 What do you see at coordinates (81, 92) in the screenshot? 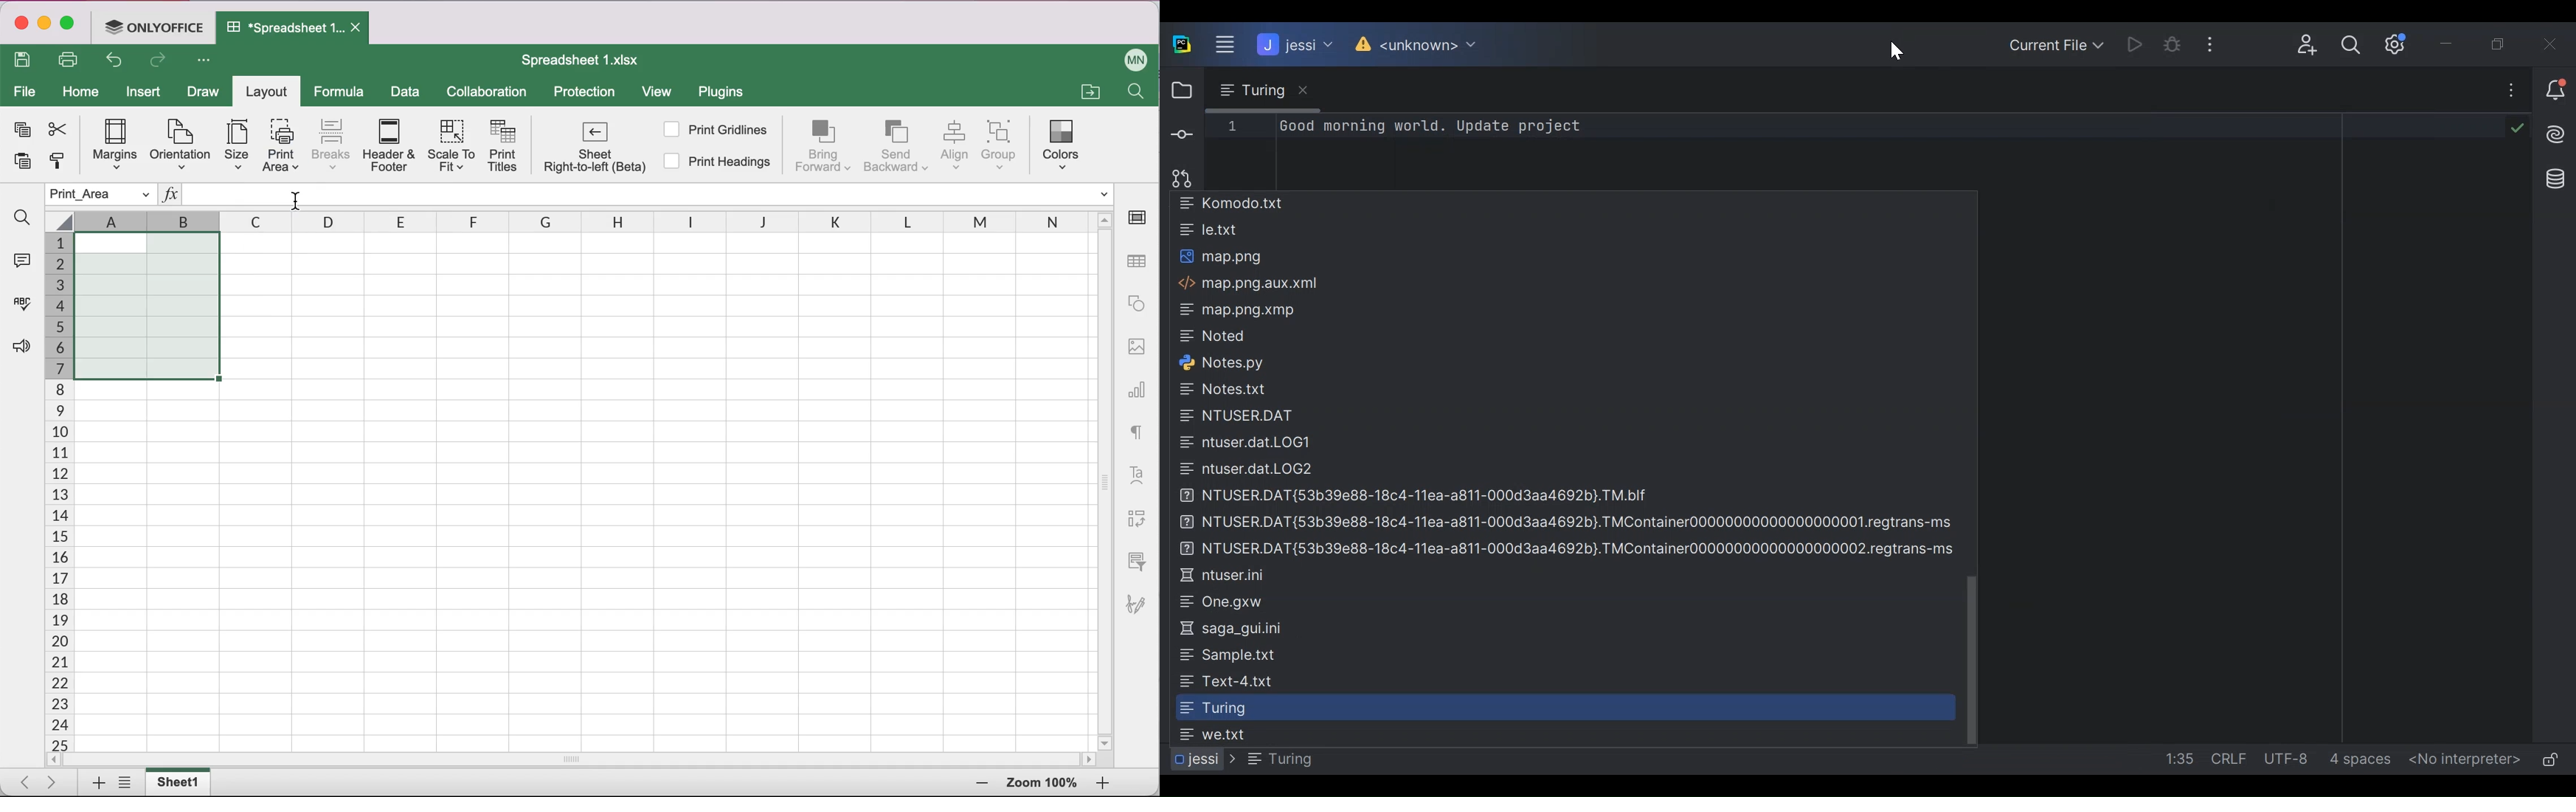
I see `home` at bounding box center [81, 92].